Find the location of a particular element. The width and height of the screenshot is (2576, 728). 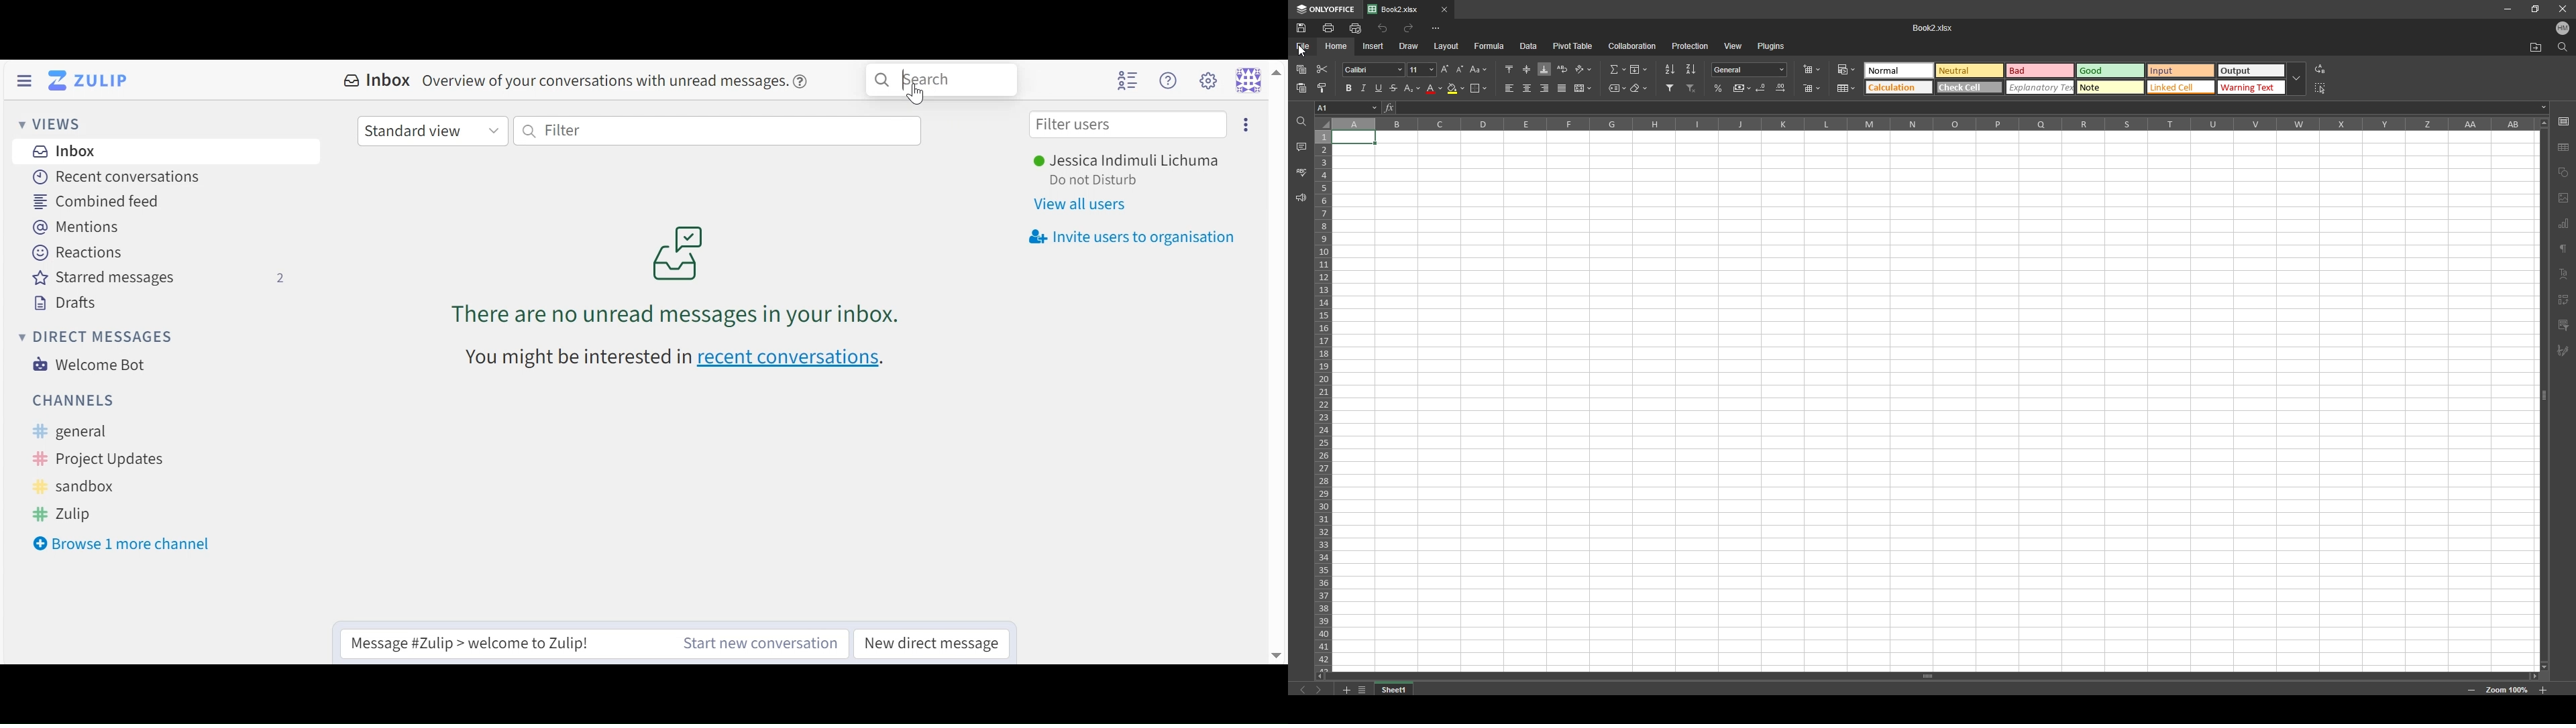

protection is located at coordinates (1690, 46).